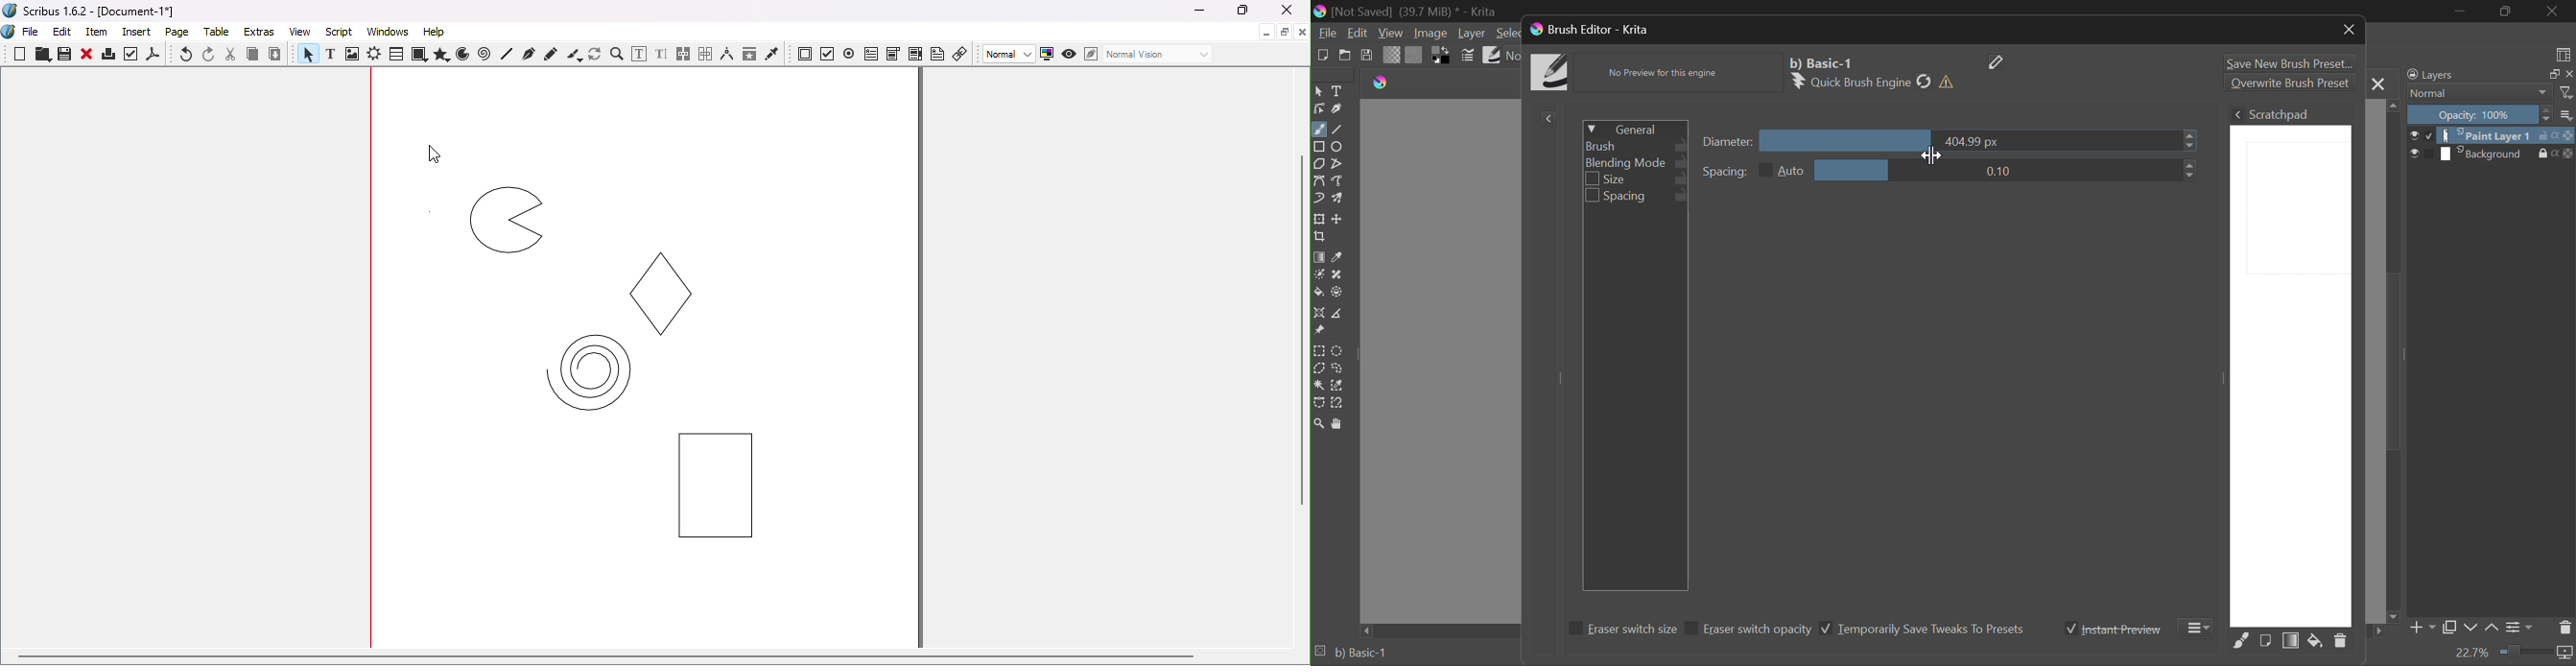  What do you see at coordinates (187, 56) in the screenshot?
I see `Undo` at bounding box center [187, 56].